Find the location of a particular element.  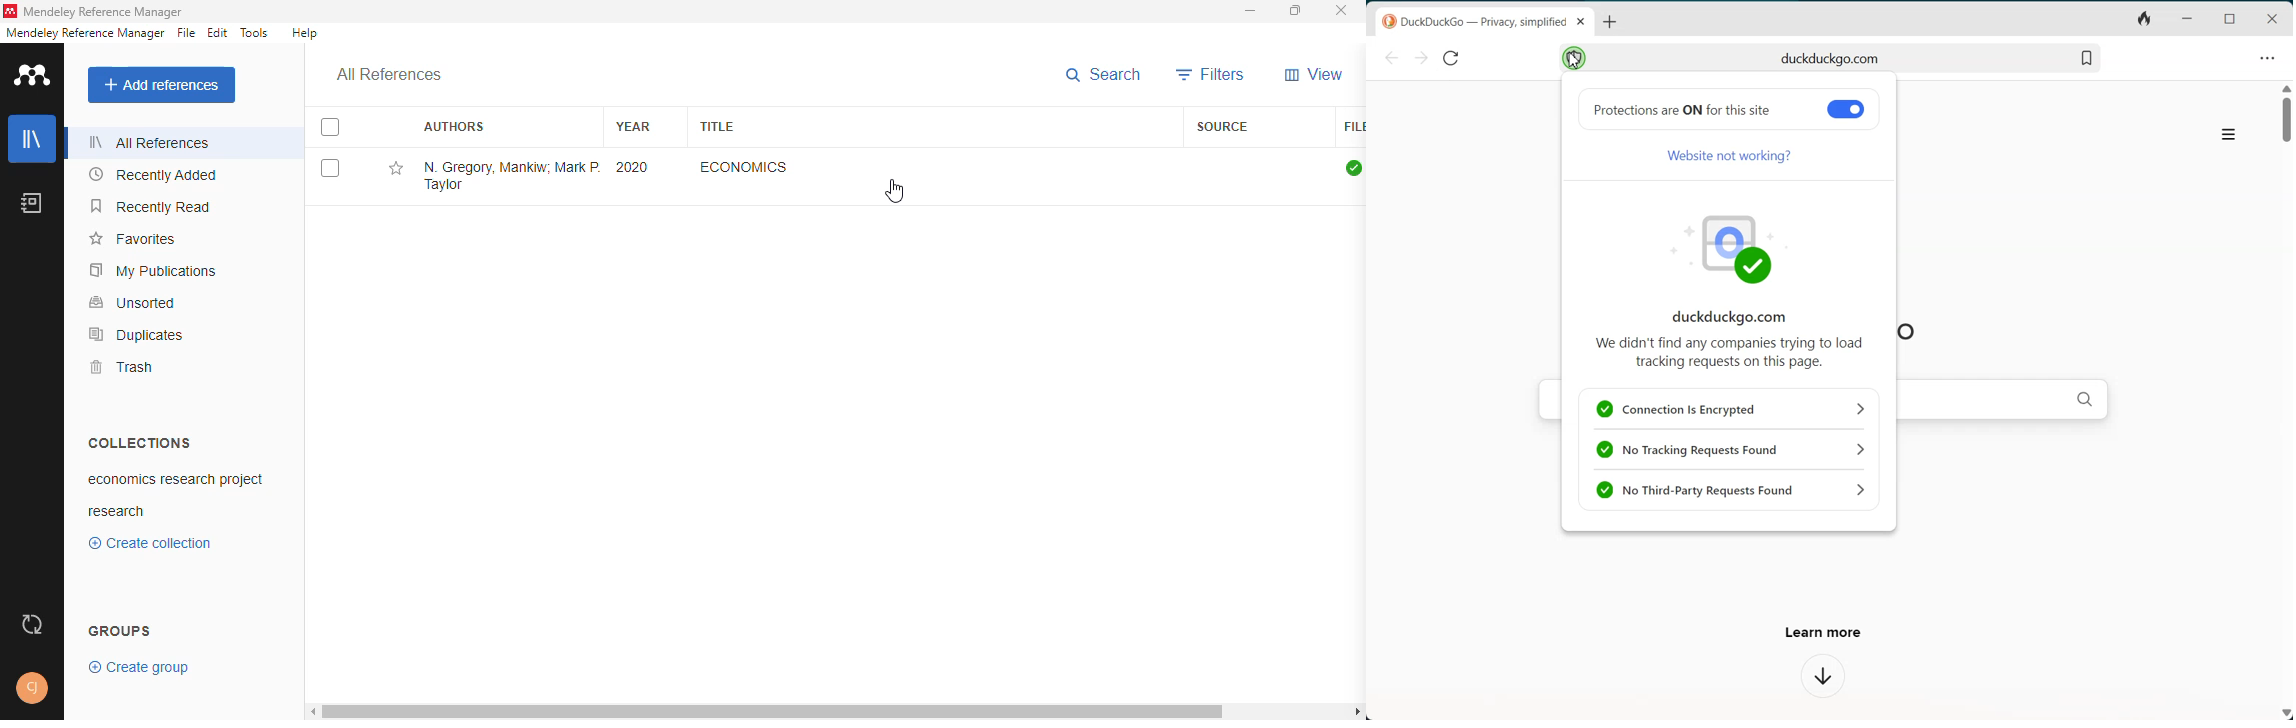

Search  is located at coordinates (2086, 398).